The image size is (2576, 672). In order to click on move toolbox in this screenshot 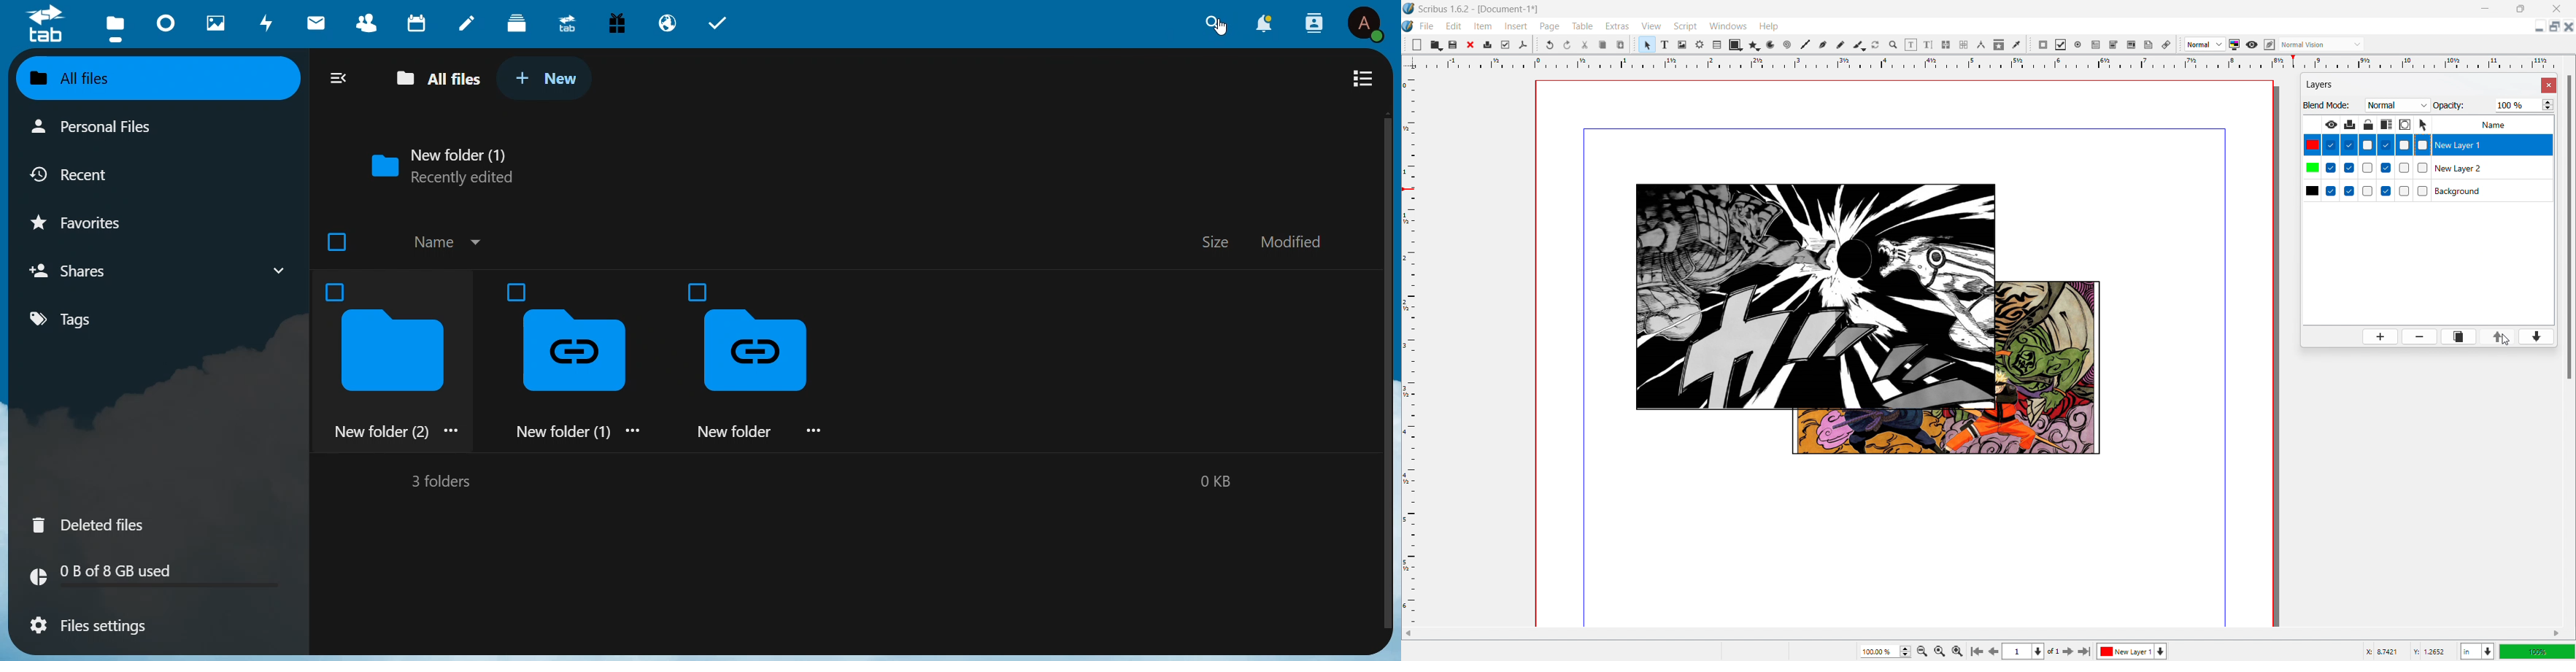, I will do `click(2030, 45)`.